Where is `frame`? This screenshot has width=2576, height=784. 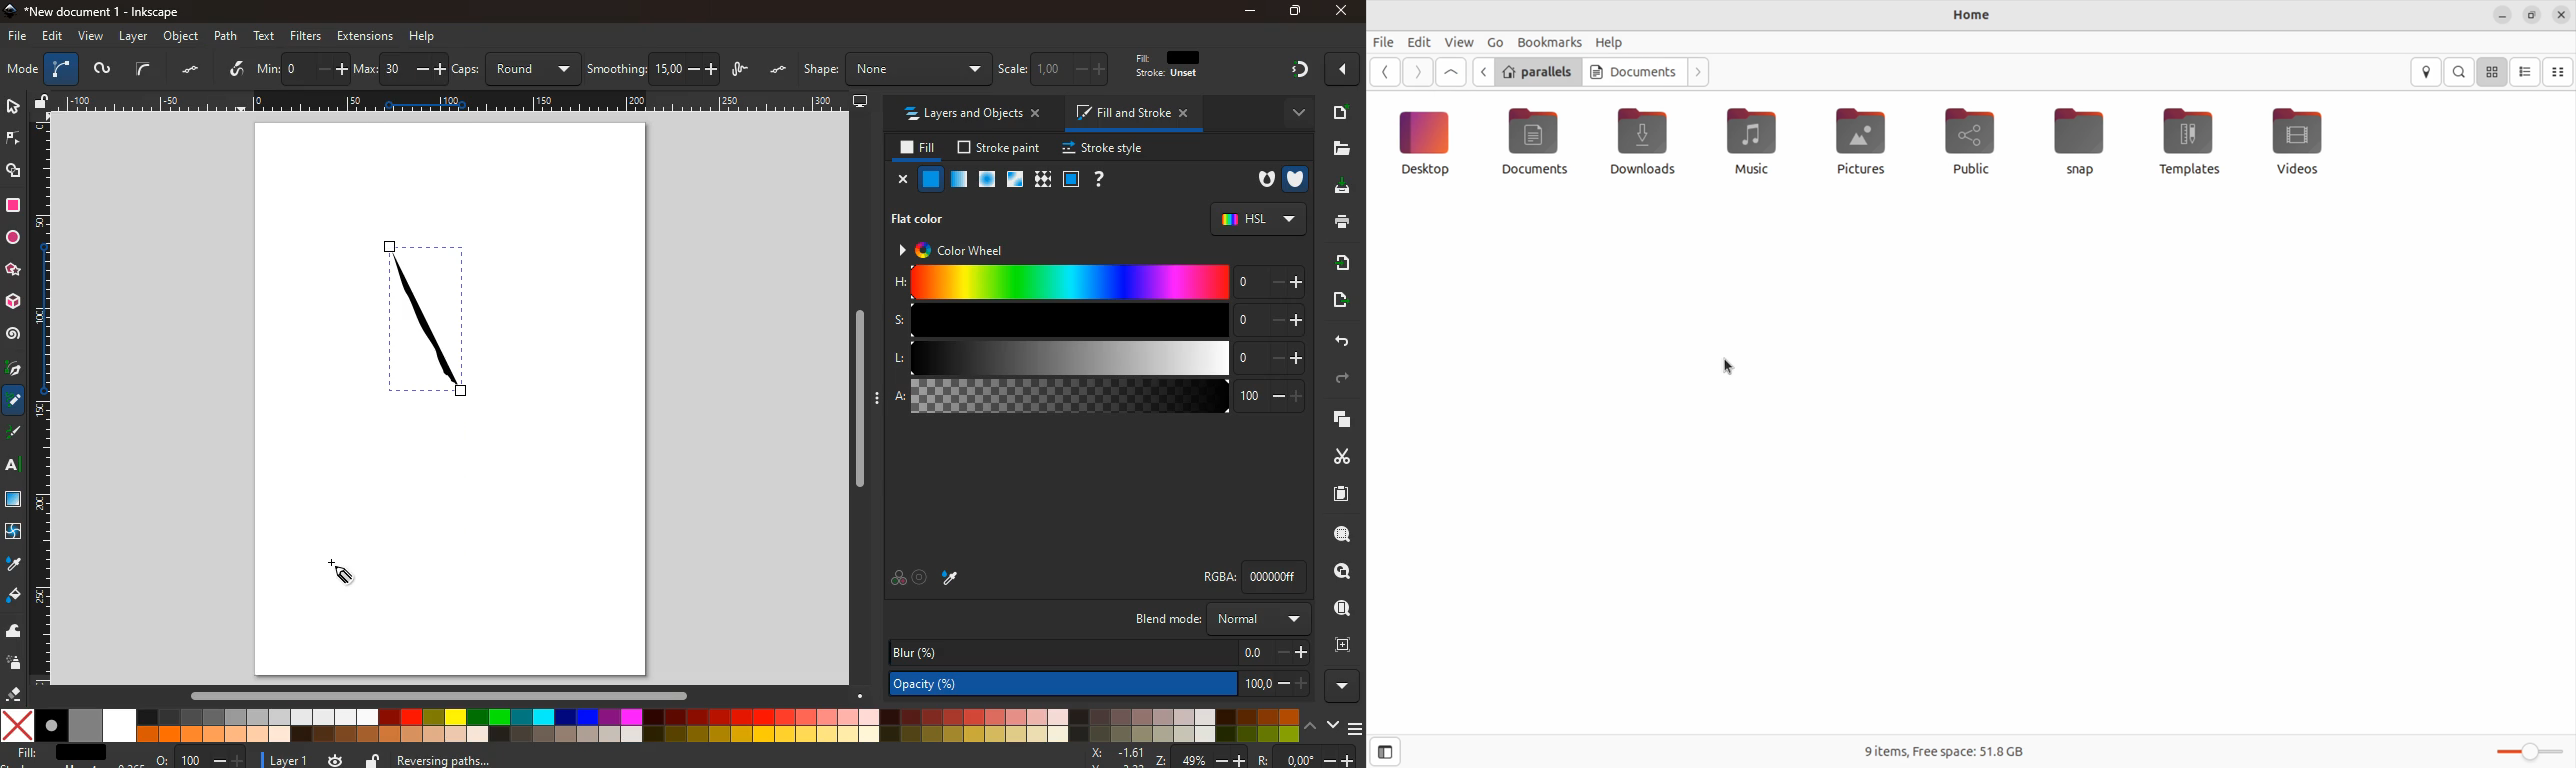 frame is located at coordinates (1347, 645).